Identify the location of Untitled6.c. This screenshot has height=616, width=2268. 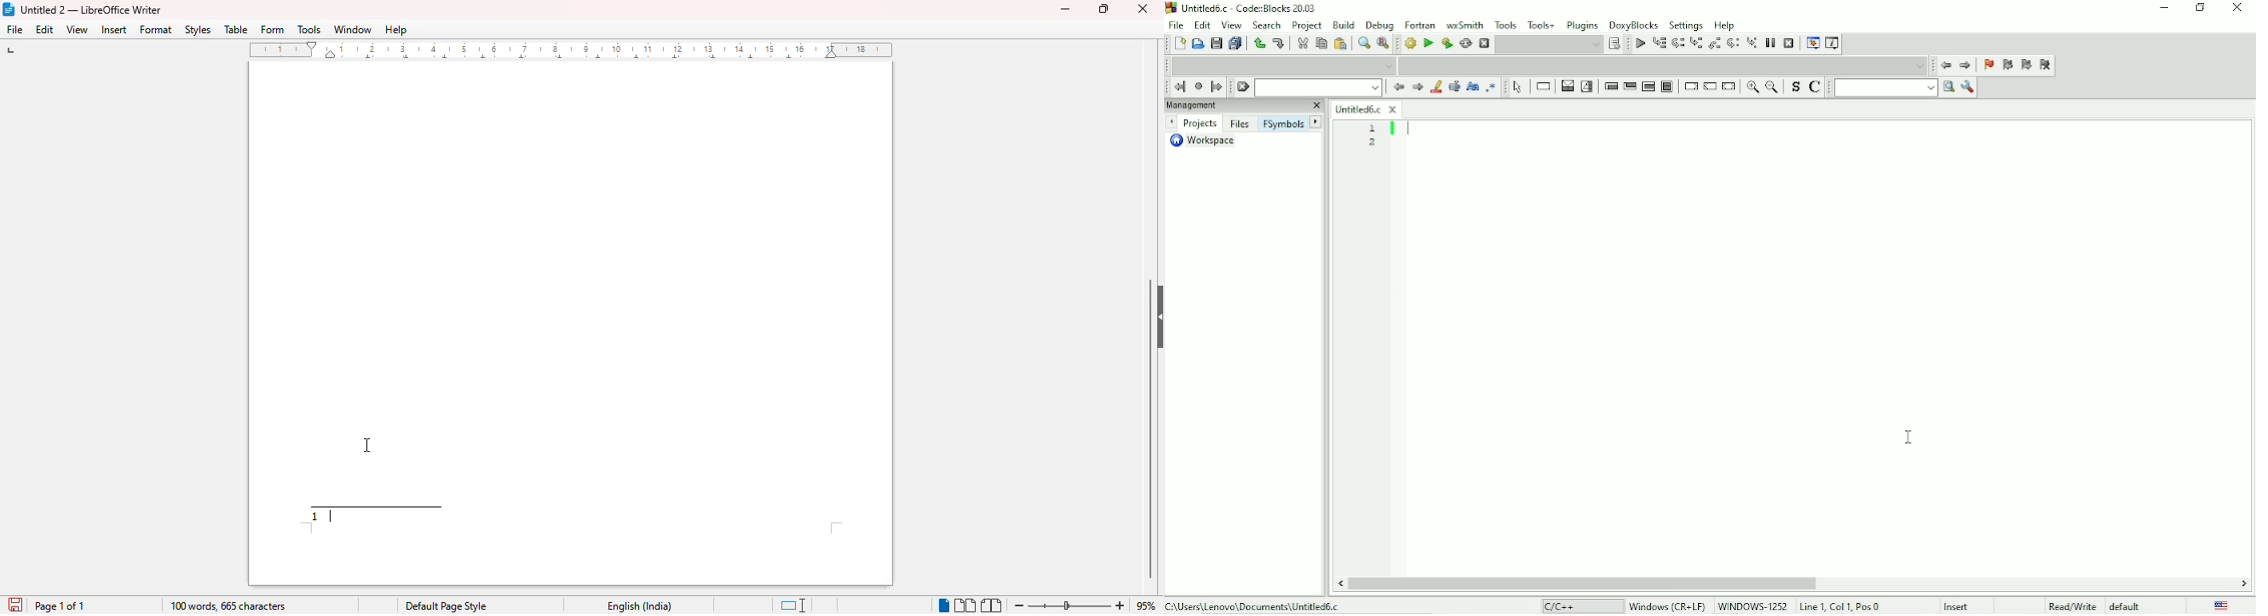
(1366, 110).